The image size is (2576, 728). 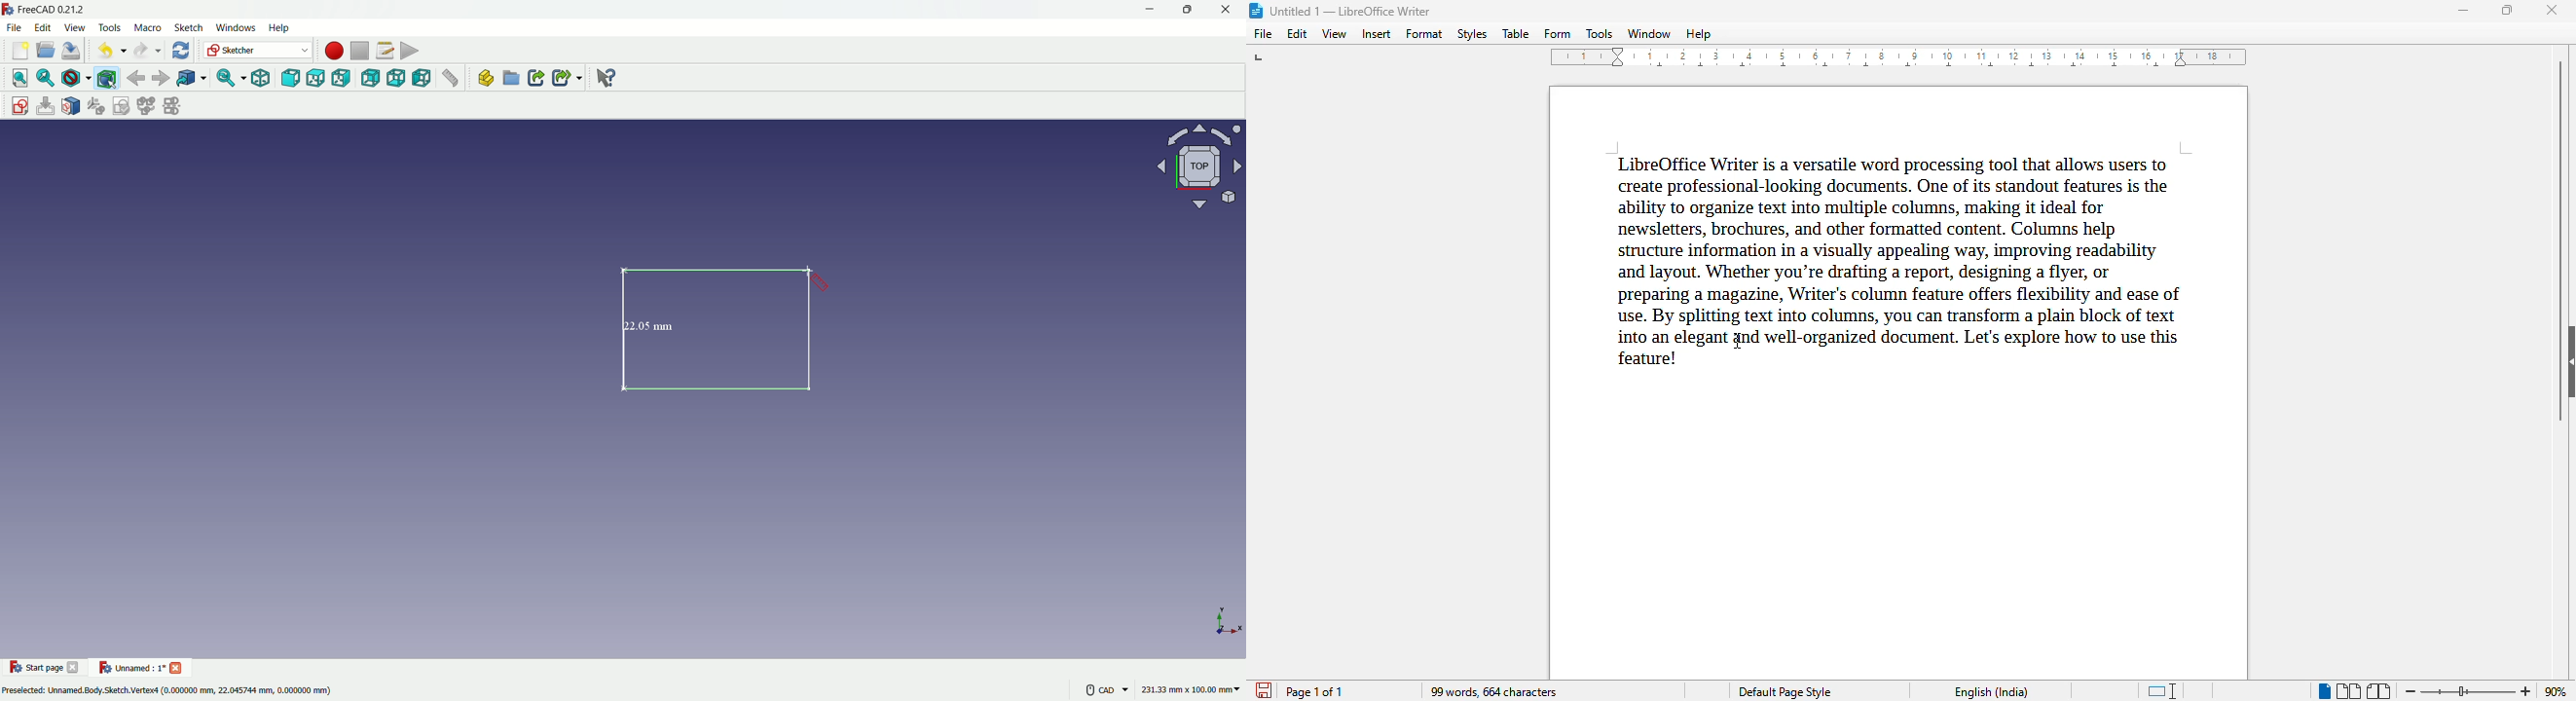 What do you see at coordinates (171, 107) in the screenshot?
I see `mirror sketches` at bounding box center [171, 107].